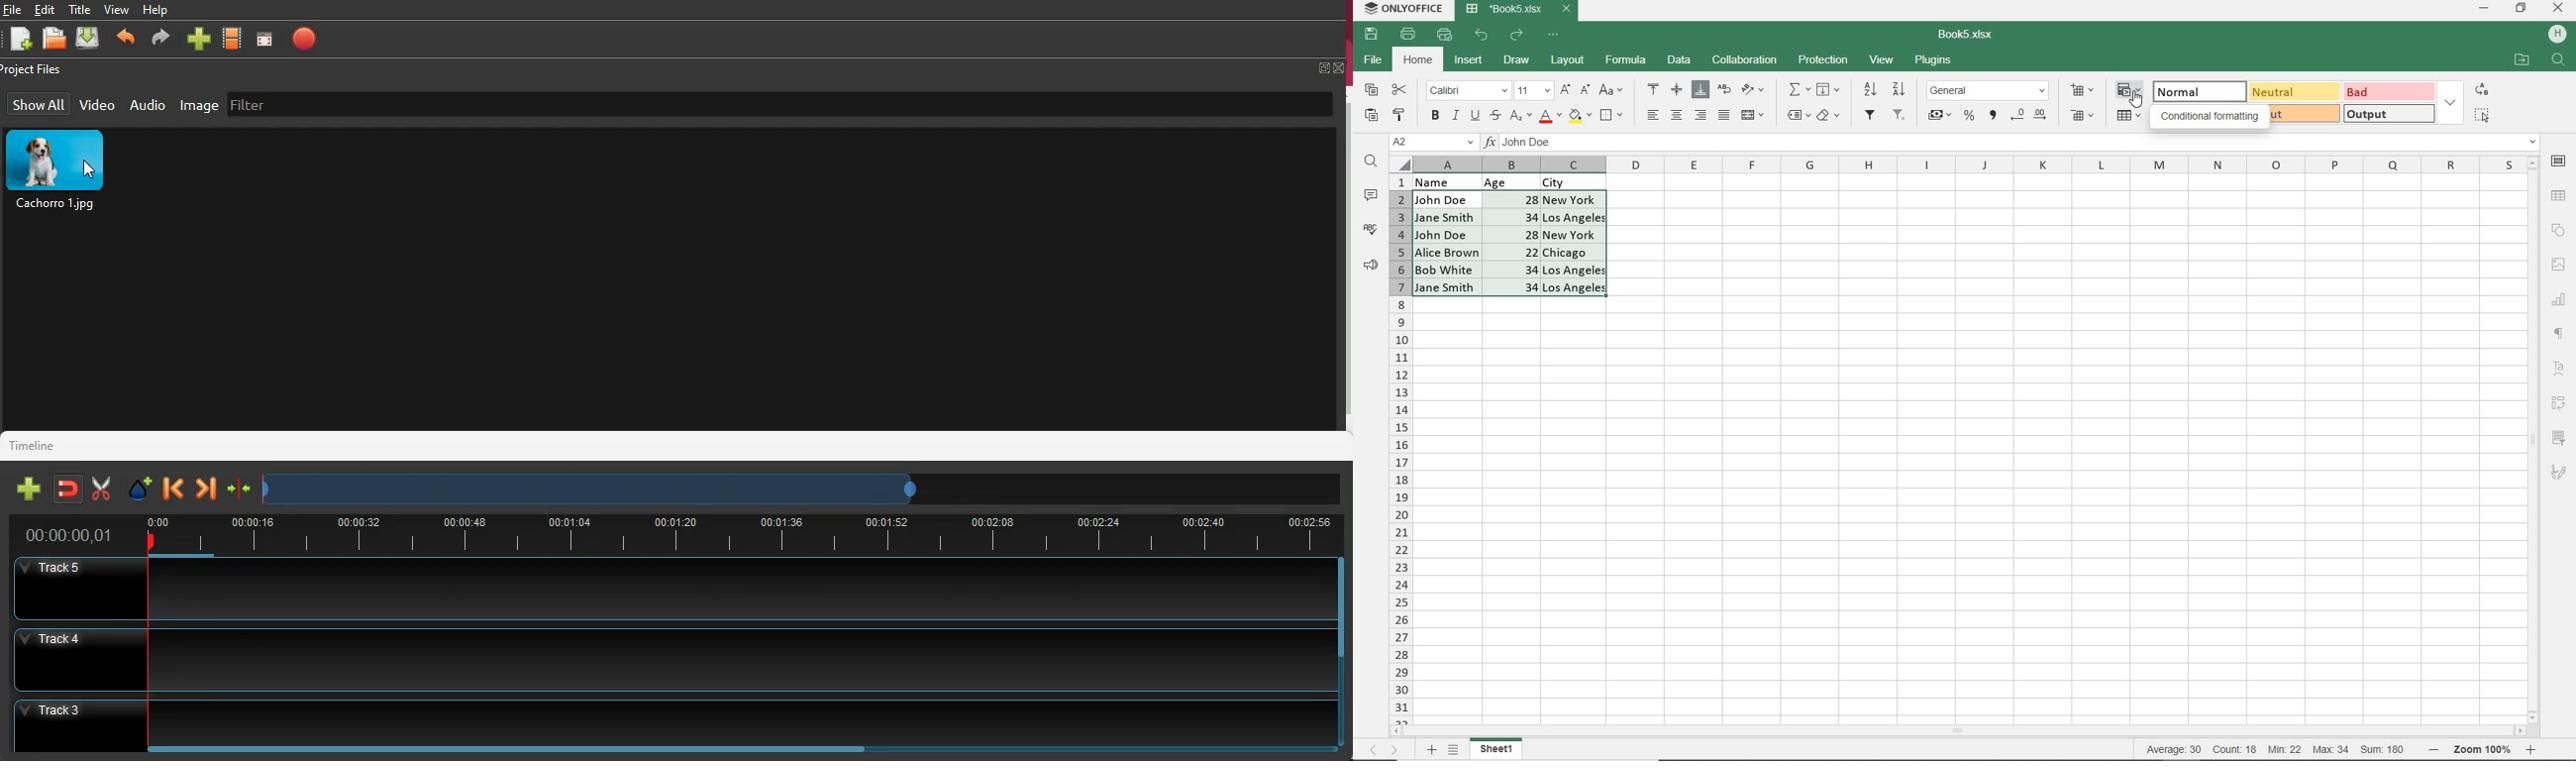  What do you see at coordinates (1521, 181) in the screenshot?
I see `DATA` at bounding box center [1521, 181].